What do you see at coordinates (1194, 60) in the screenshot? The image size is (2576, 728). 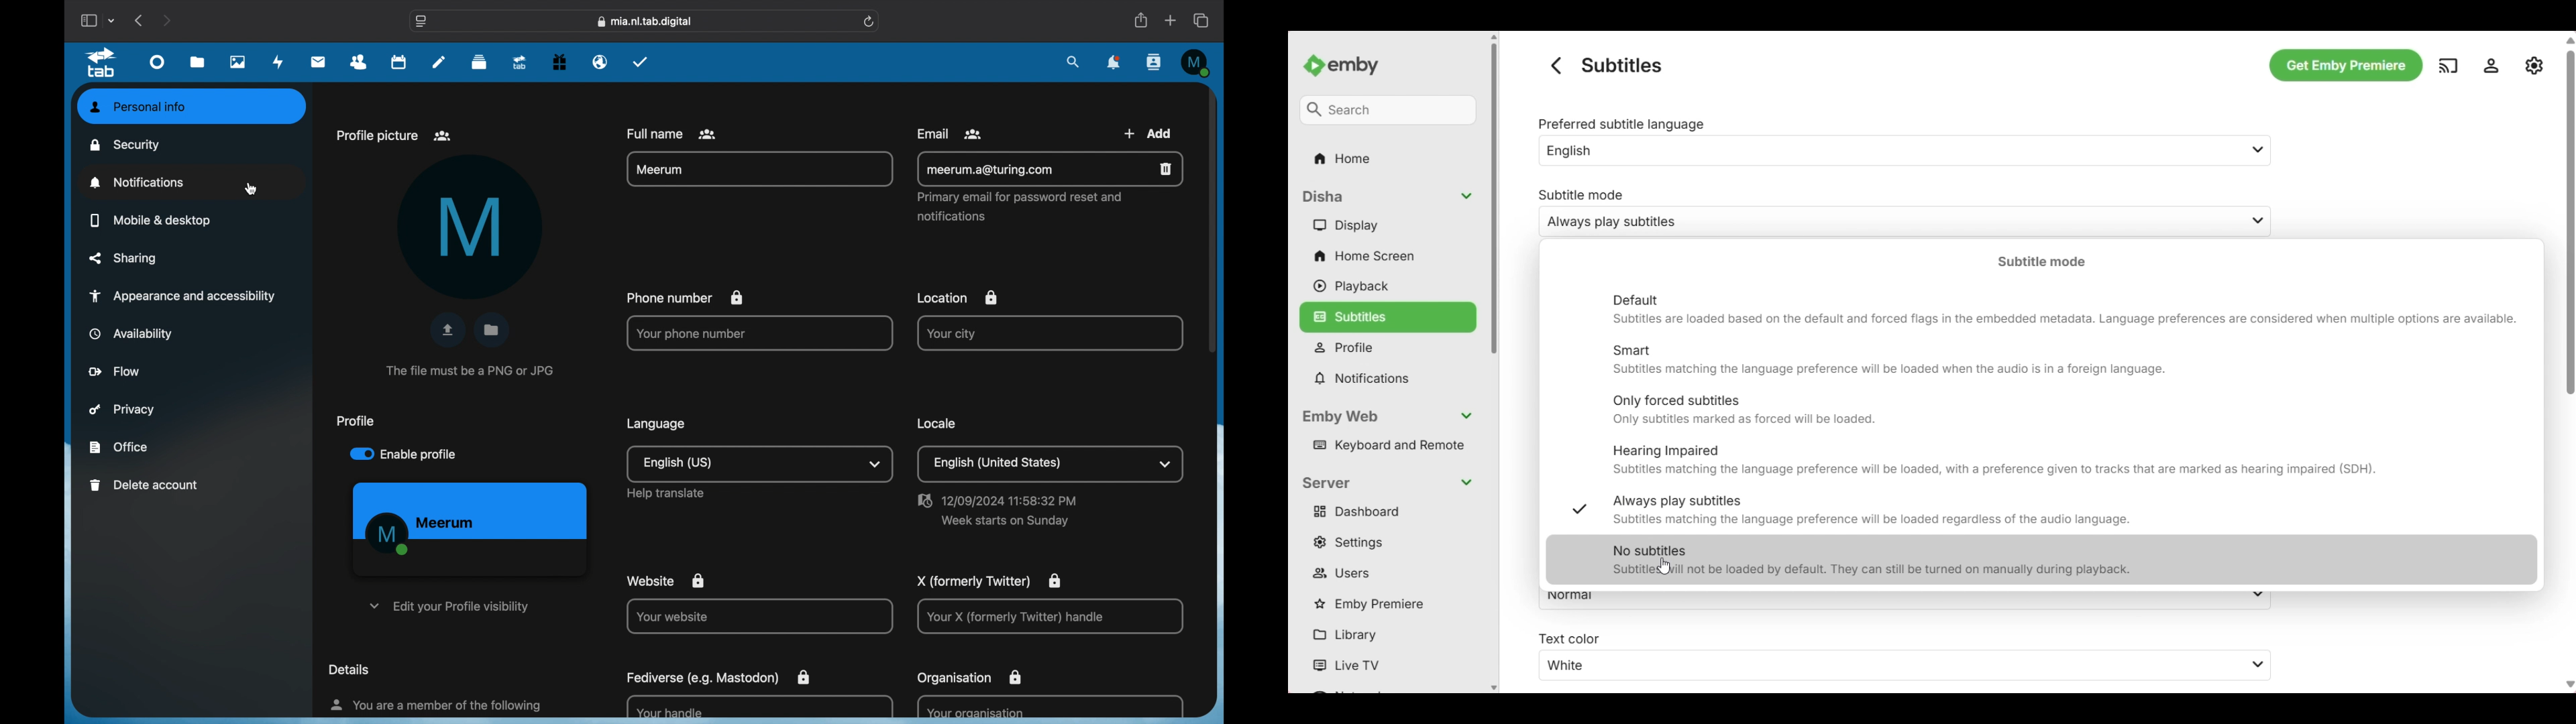 I see `profile` at bounding box center [1194, 60].